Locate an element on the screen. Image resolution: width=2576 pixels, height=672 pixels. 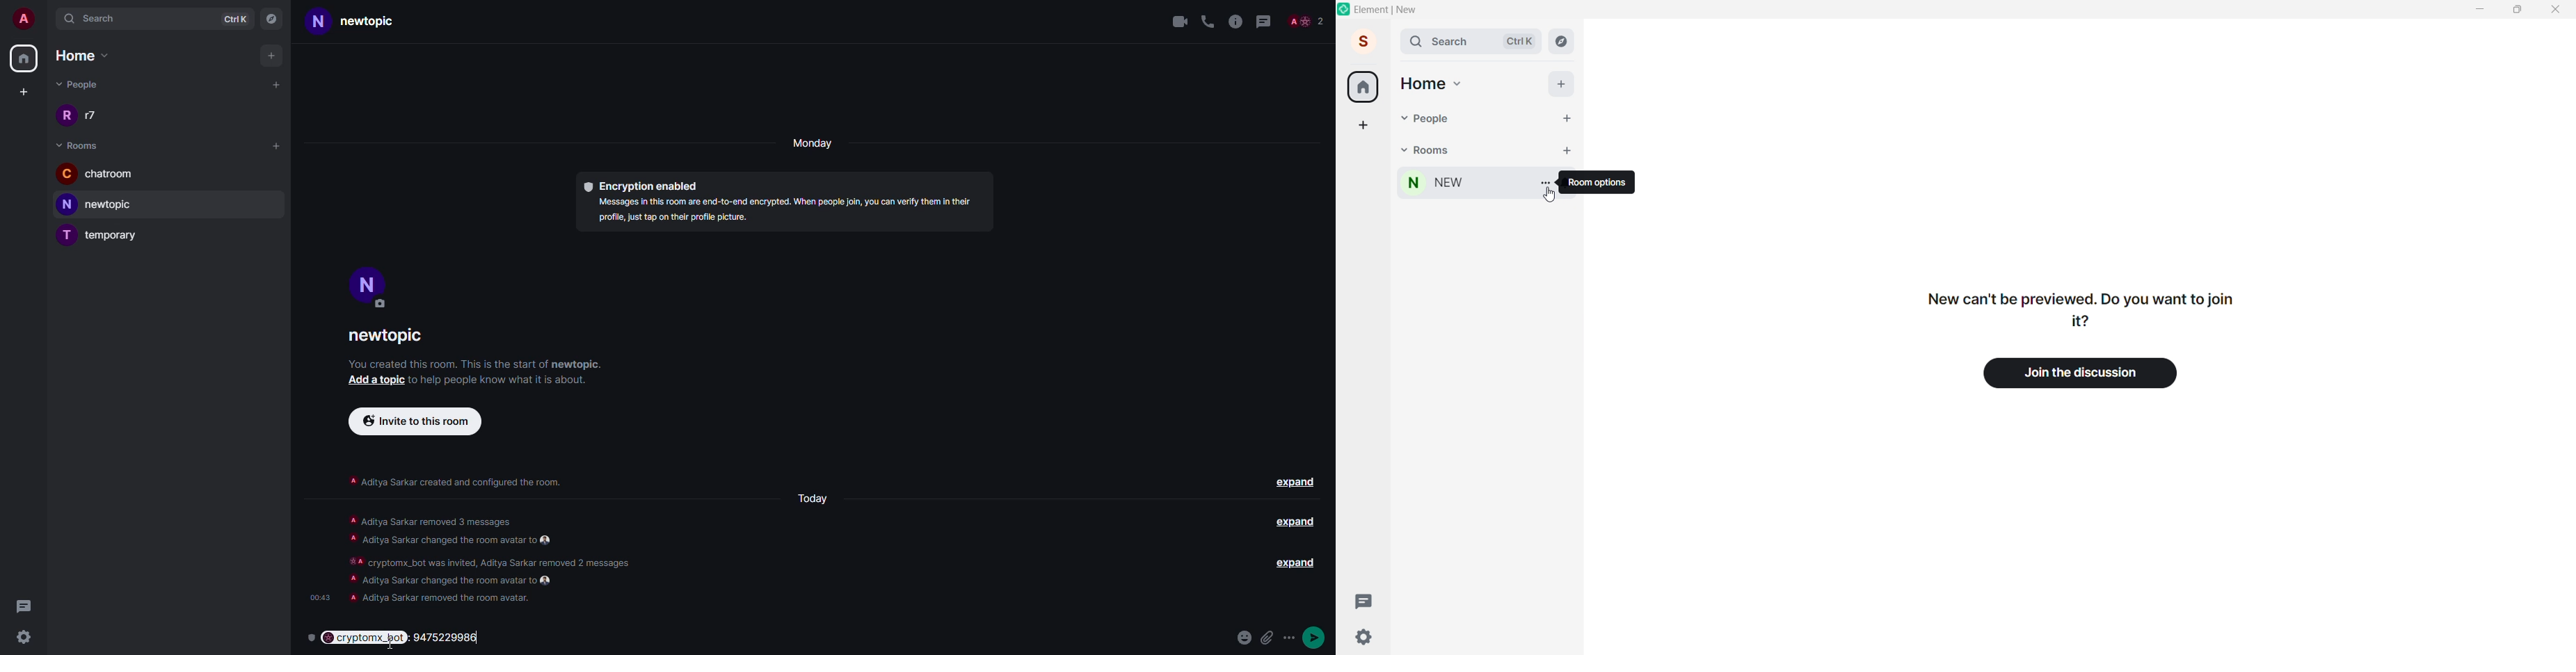
search is located at coordinates (1464, 40).